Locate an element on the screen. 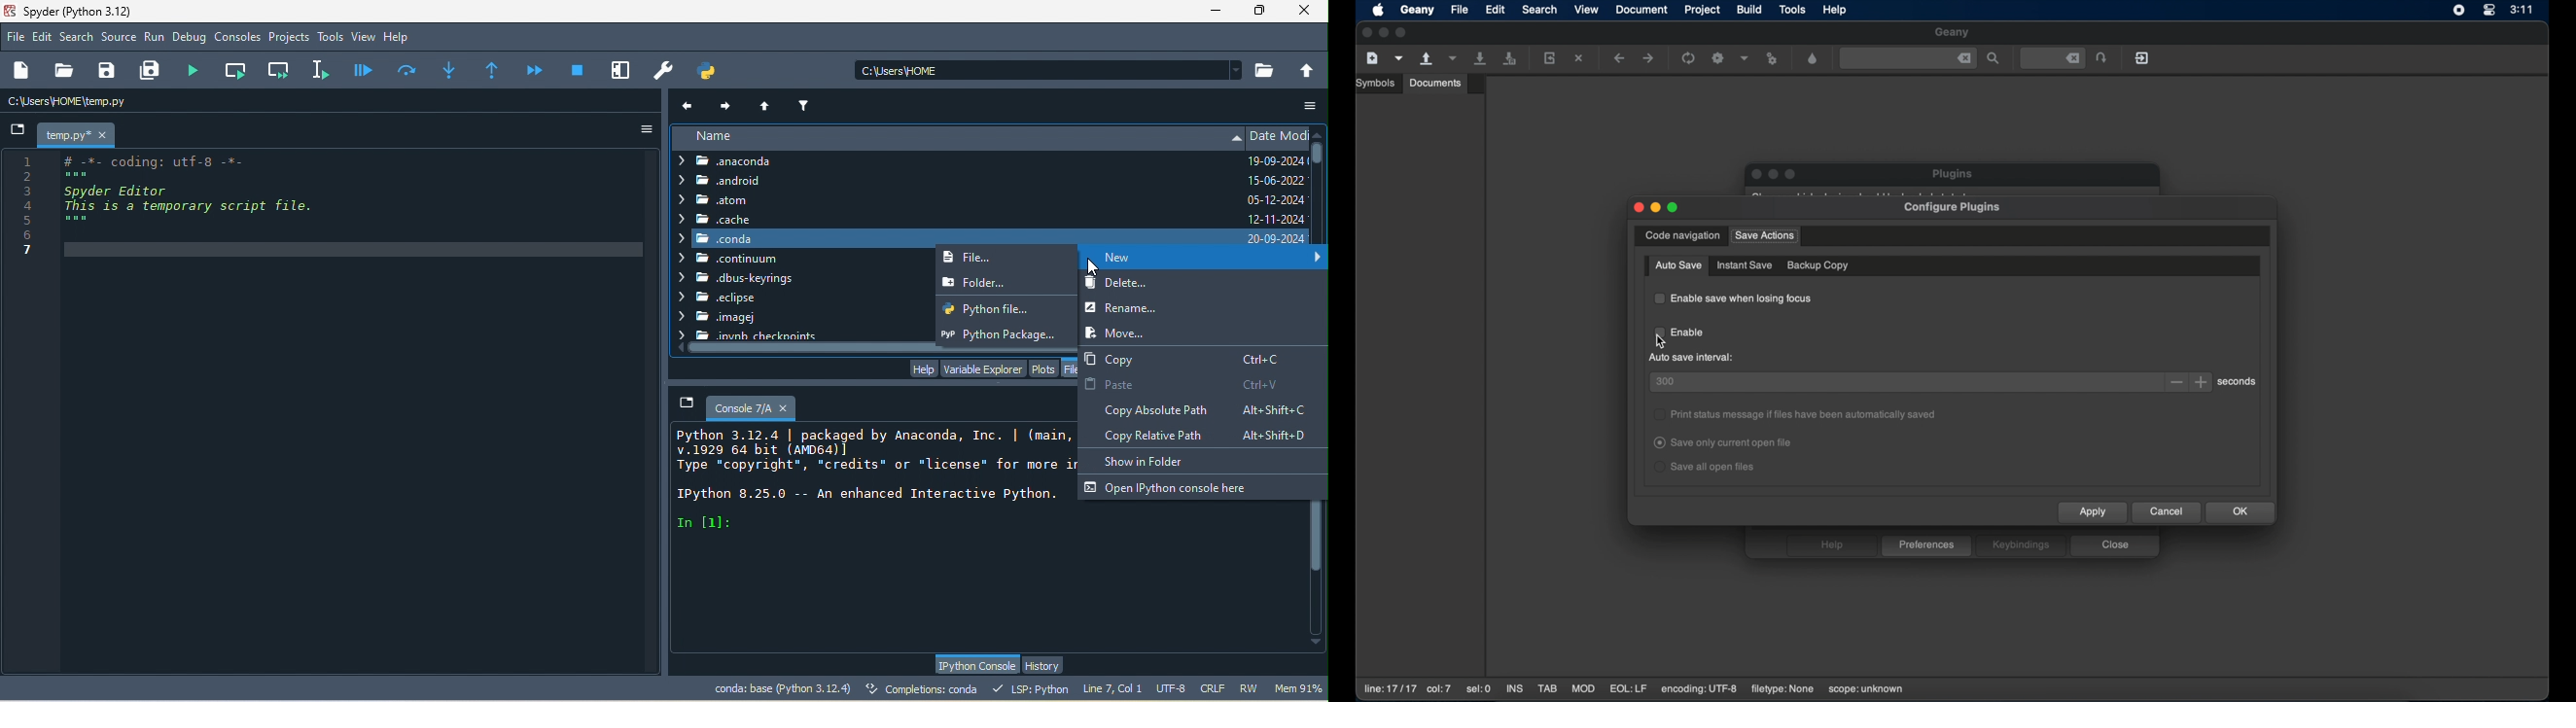  console text is located at coordinates (873, 479).